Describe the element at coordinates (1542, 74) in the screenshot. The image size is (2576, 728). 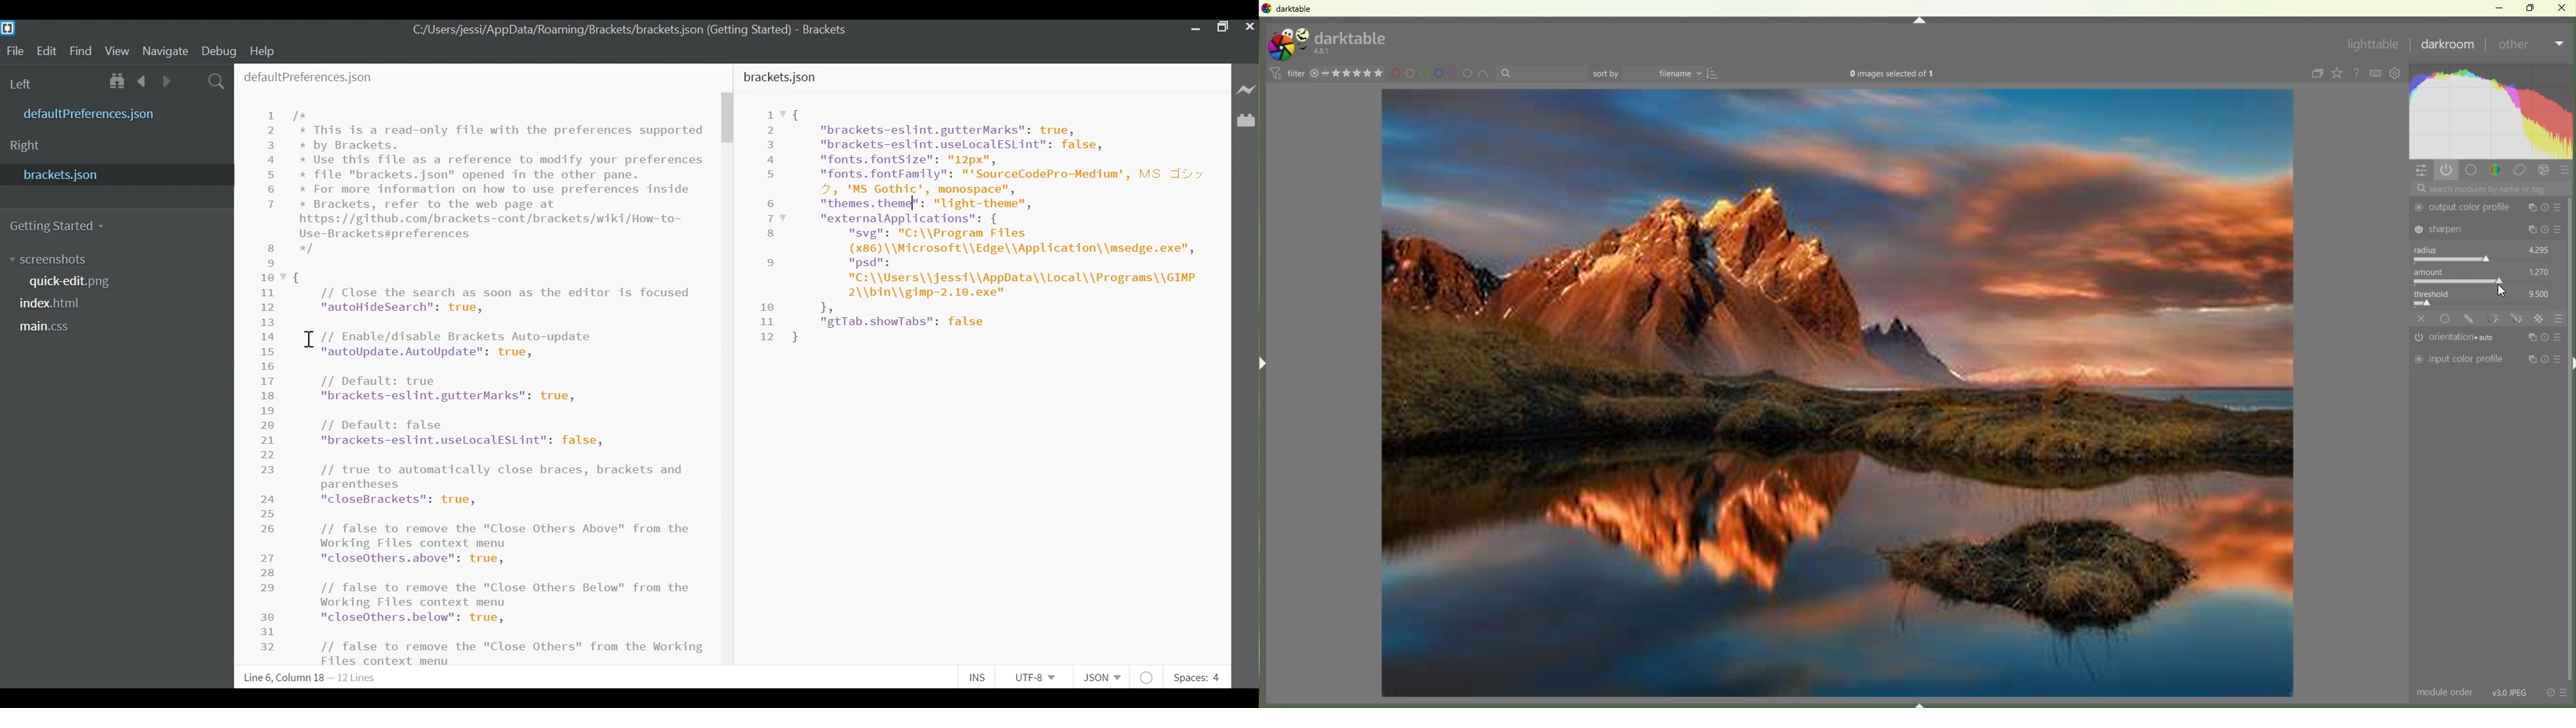
I see `sort by` at that location.